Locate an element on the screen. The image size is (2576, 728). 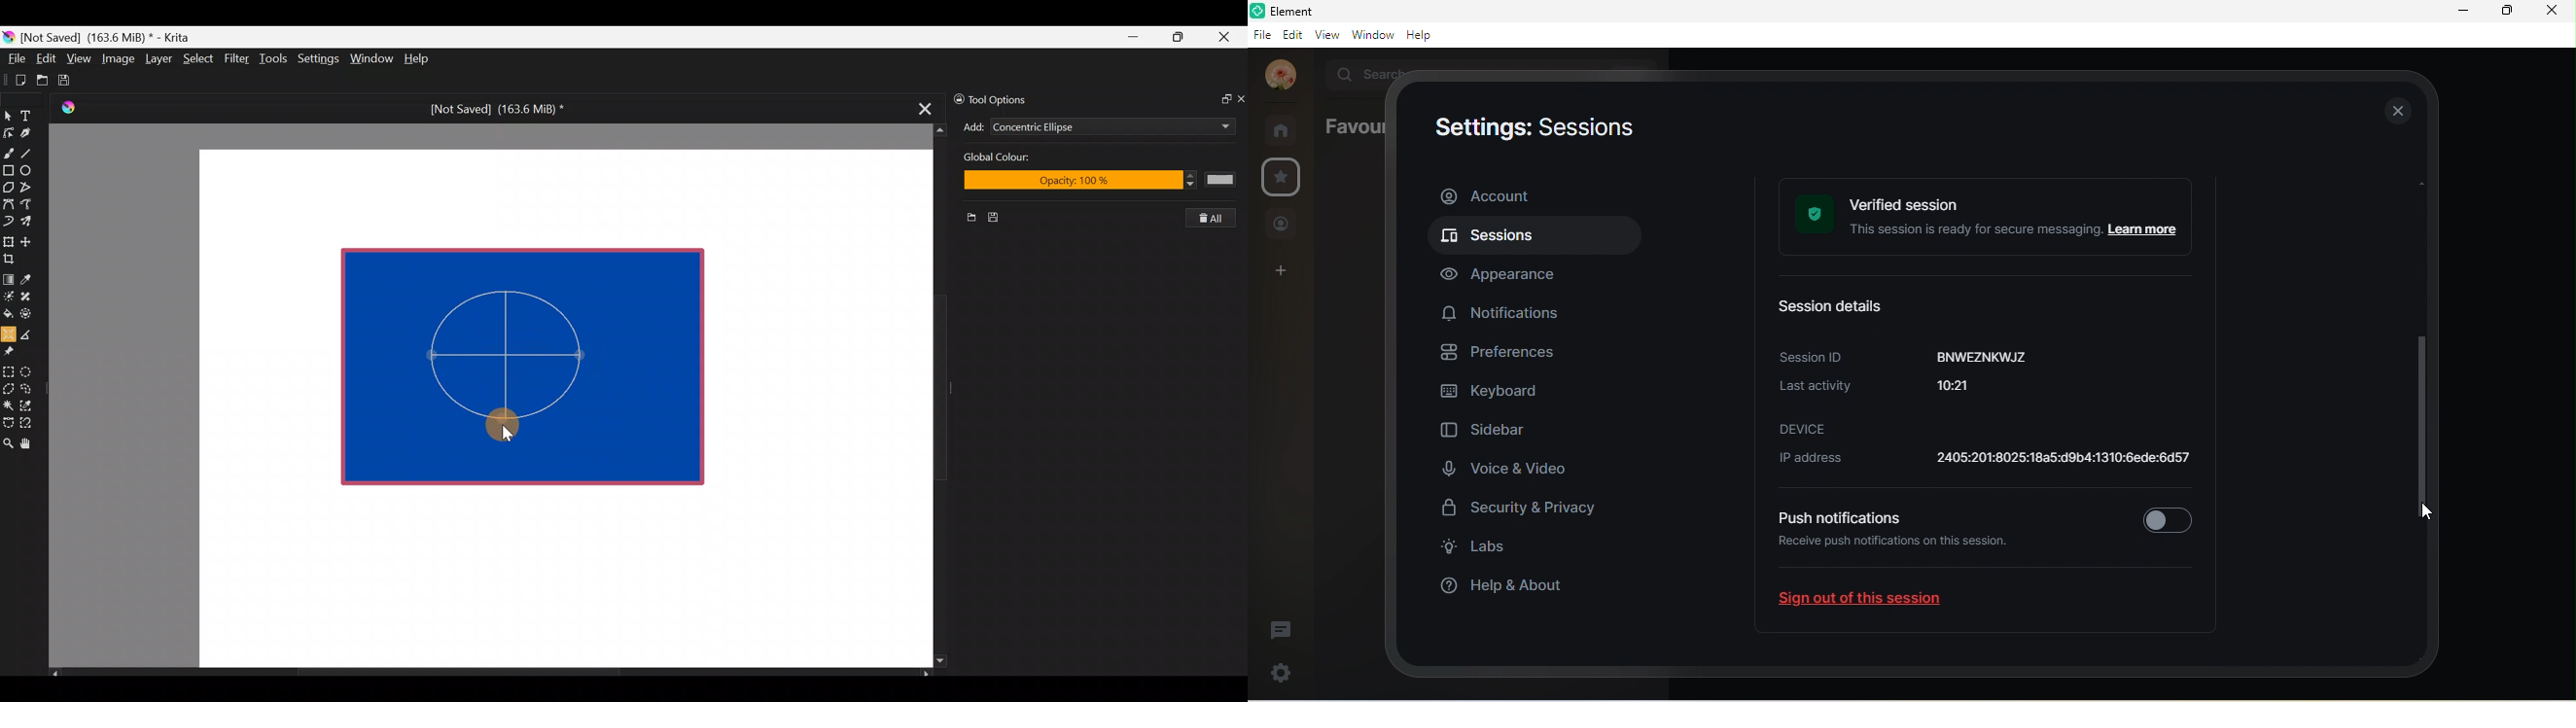
ip address: 2401:4900:1c00:52d:1d42:d268:5a55:11bb is located at coordinates (1980, 461).